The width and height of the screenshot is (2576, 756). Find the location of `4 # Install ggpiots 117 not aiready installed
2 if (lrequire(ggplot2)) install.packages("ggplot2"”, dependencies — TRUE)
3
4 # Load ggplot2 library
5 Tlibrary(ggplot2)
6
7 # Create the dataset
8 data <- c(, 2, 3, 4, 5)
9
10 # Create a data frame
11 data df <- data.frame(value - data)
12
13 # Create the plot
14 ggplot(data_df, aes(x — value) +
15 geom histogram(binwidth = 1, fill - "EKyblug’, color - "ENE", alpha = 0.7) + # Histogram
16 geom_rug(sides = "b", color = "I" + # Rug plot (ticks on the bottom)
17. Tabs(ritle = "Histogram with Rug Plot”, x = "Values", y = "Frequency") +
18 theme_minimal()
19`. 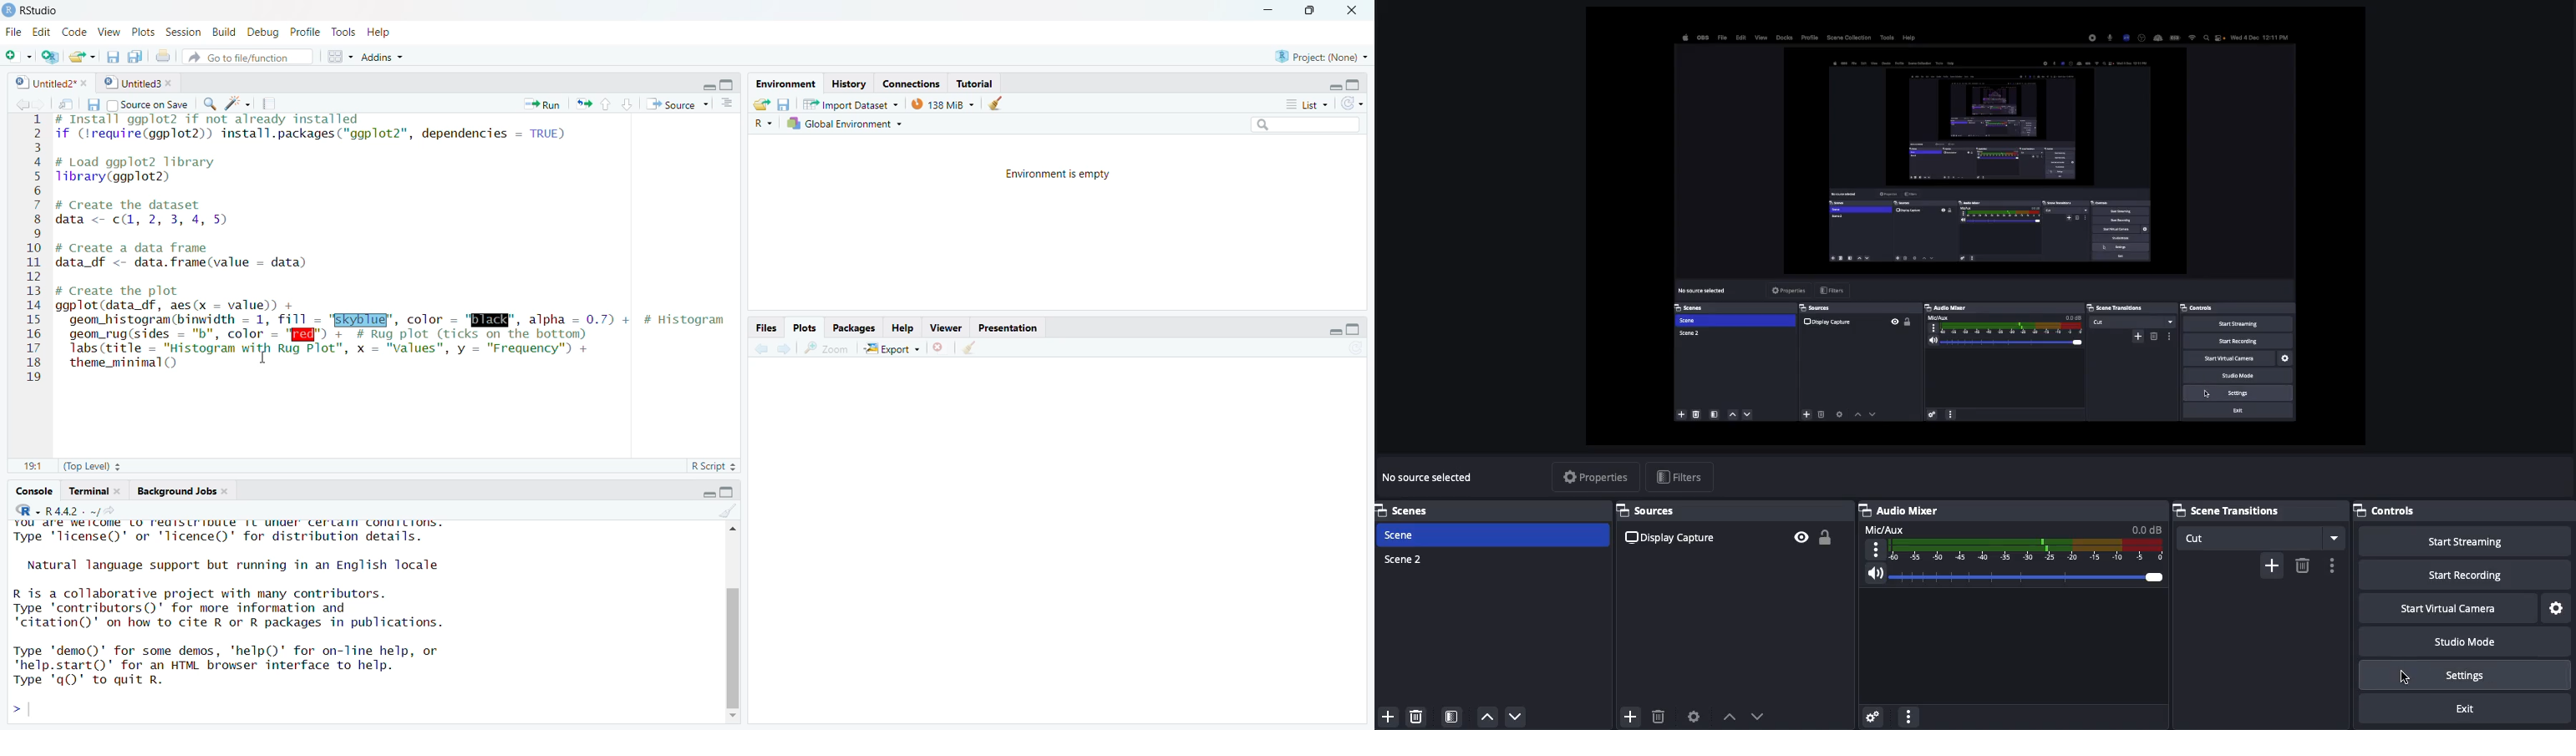

4 # Install ggpiots 117 not aiready installed
2 if (lrequire(ggplot2)) install.packages("ggplot2"”, dependencies — TRUE)
3
4 # Load ggplot2 library
5 Tlibrary(ggplot2)
6
7 # Create the dataset
8 data <- c(, 2, 3, 4, 5)
9
10 # Create a data frame
11 data df <- data.frame(value - data)
12
13 # Create the plot
14 ggplot(data_df, aes(x — value) +
15 geom histogram(binwidth = 1, fill - "EKyblug’, color - "ENE", alpha = 0.7) + # Histogram
16 geom_rug(sides = "b", color = "I" + # Rug plot (ticks on the bottom)
17. Tabs(ritle = "Histogram with Rug Plot”, x = "Values", y = "Frequency") +
18 theme_minimal()
19 is located at coordinates (357, 258).